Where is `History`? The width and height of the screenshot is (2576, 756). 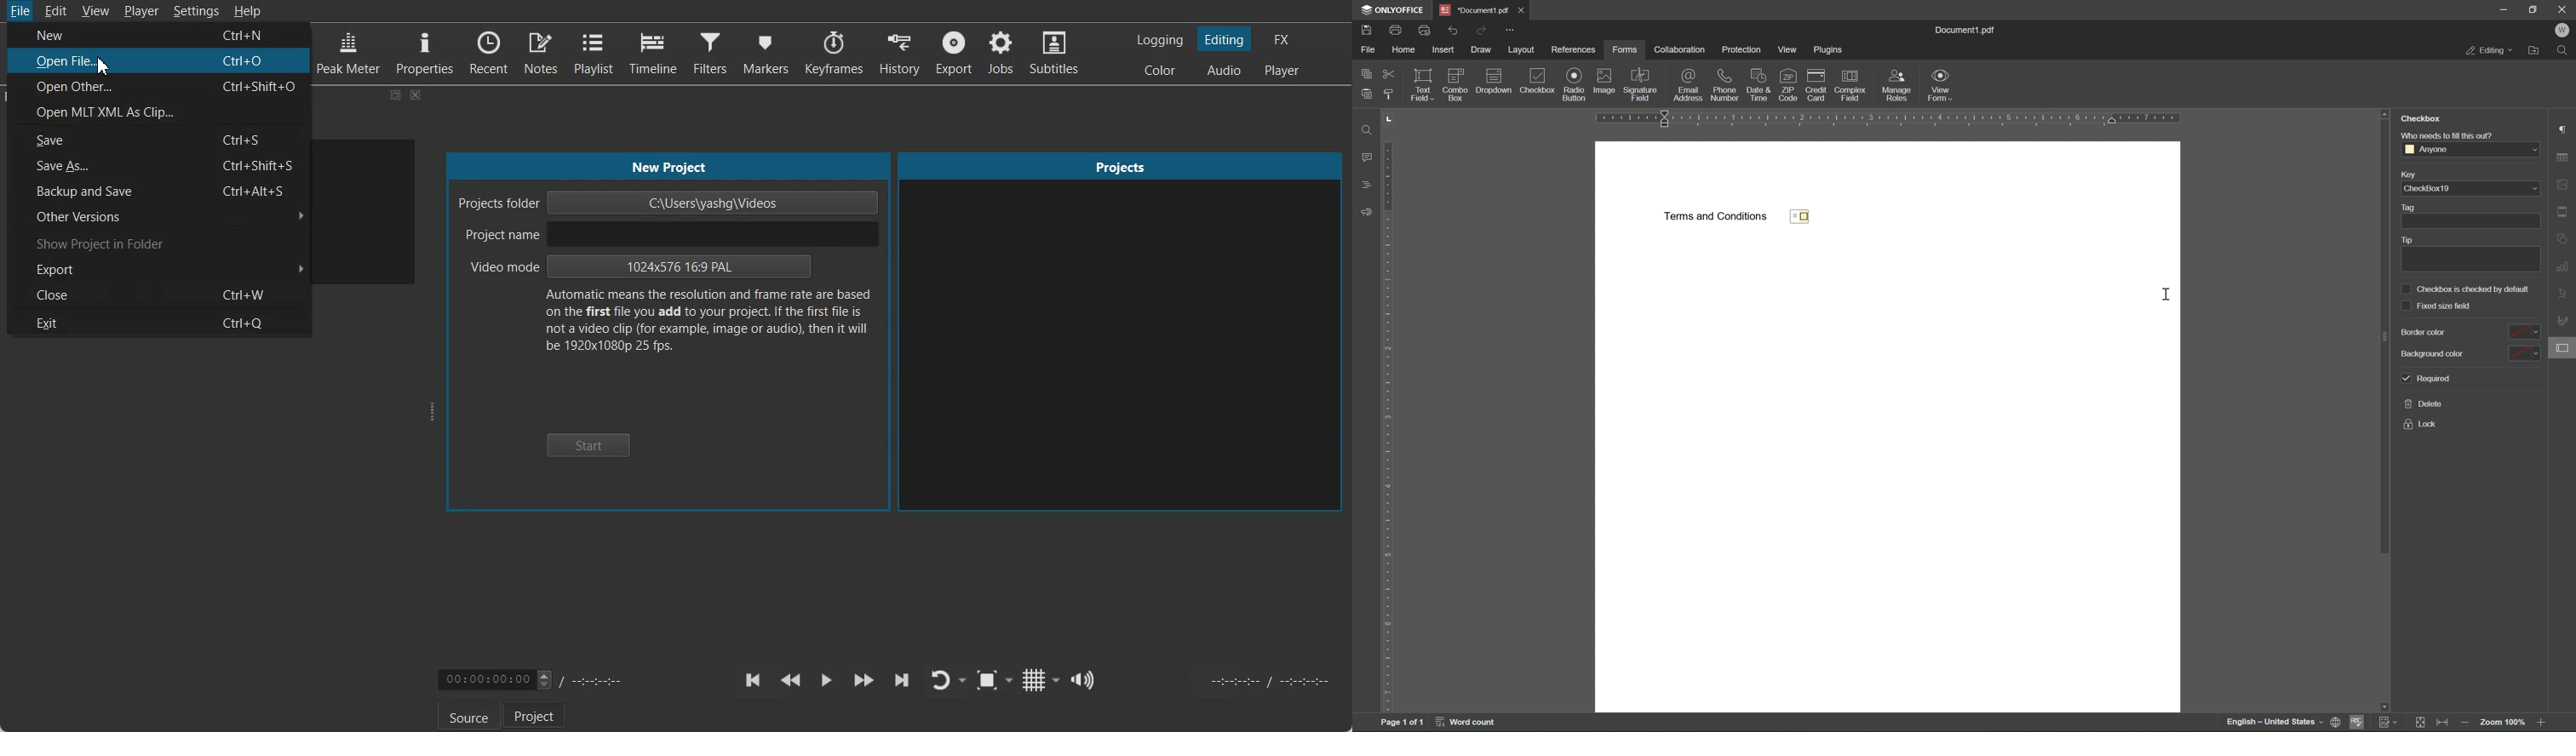
History is located at coordinates (898, 53).